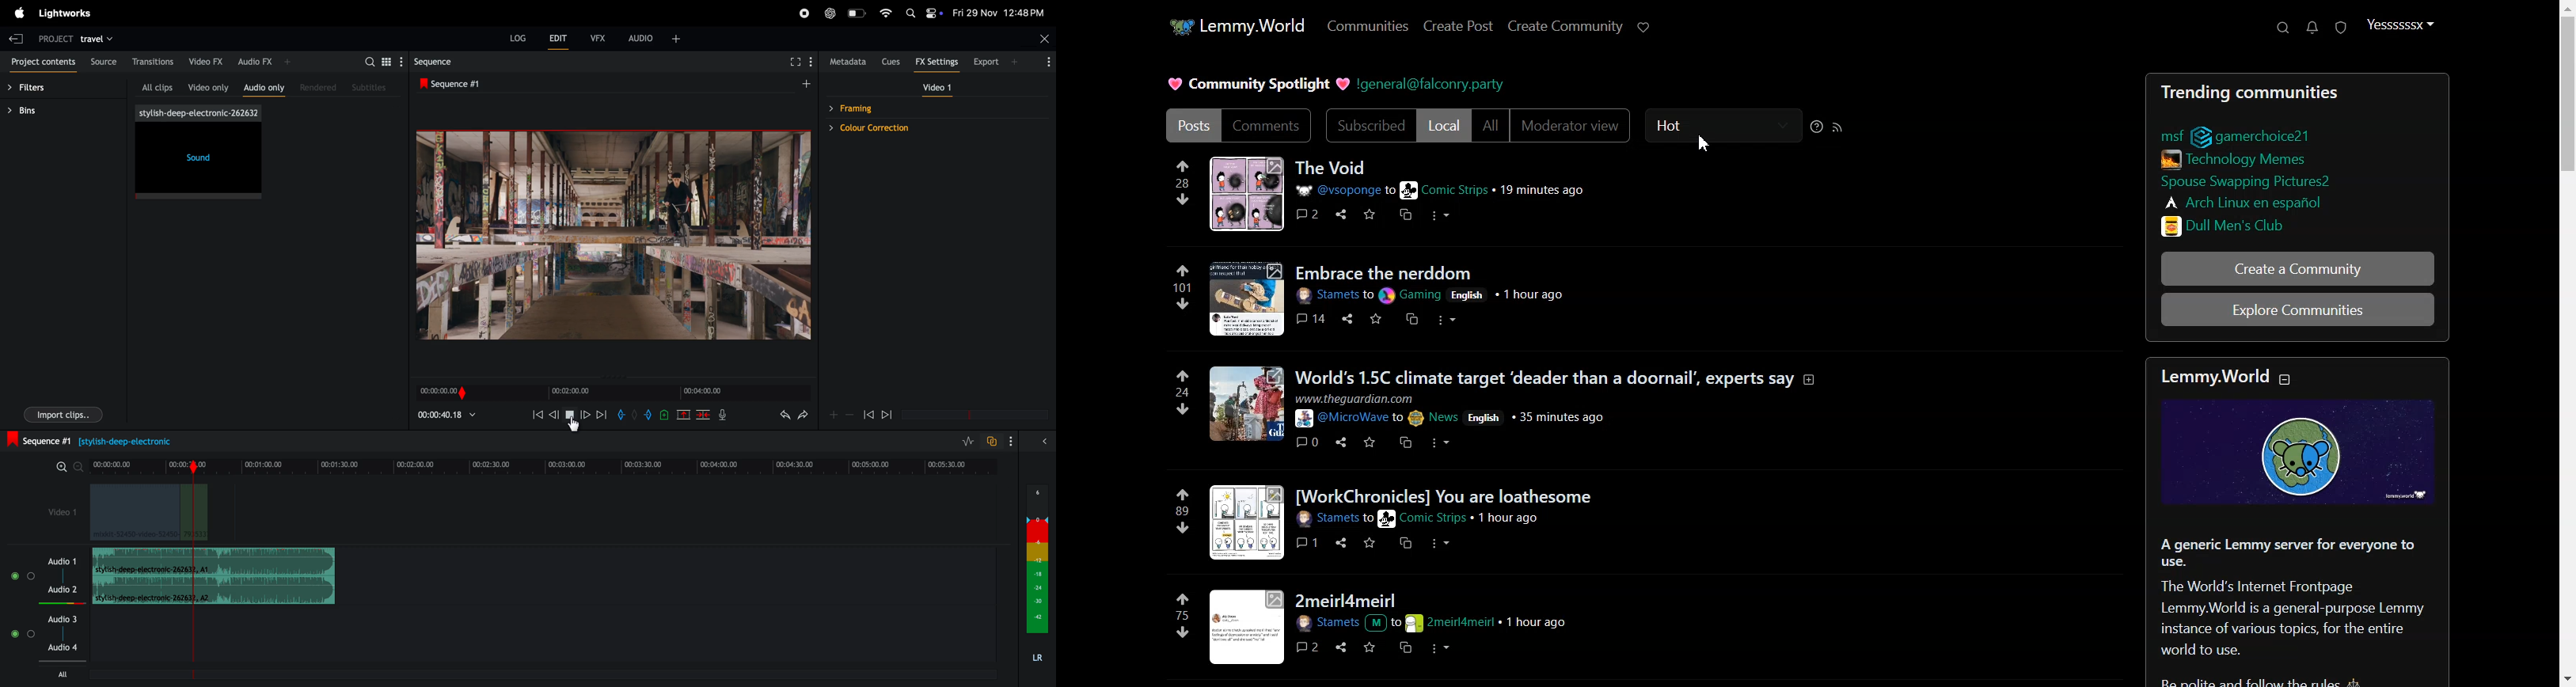 This screenshot has height=700, width=2576. I want to click on , so click(1247, 627).